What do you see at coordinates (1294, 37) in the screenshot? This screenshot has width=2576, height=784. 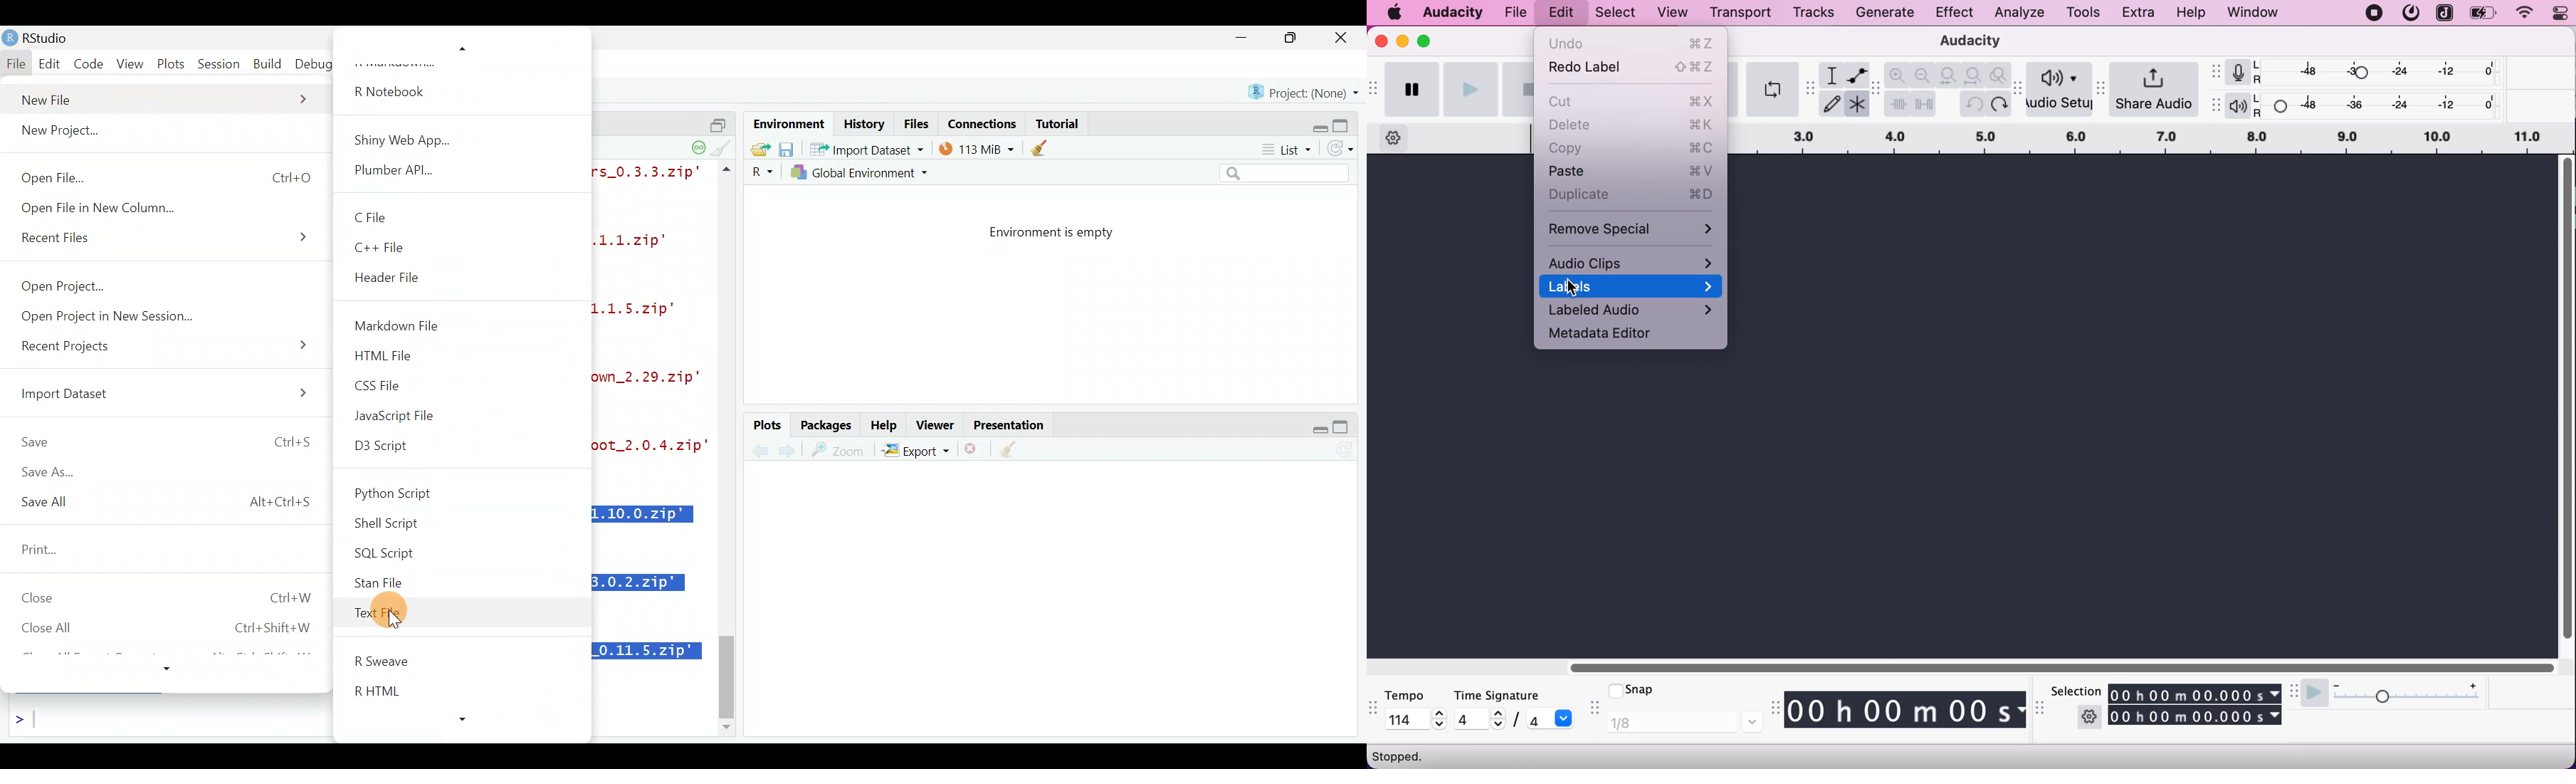 I see `maximize` at bounding box center [1294, 37].